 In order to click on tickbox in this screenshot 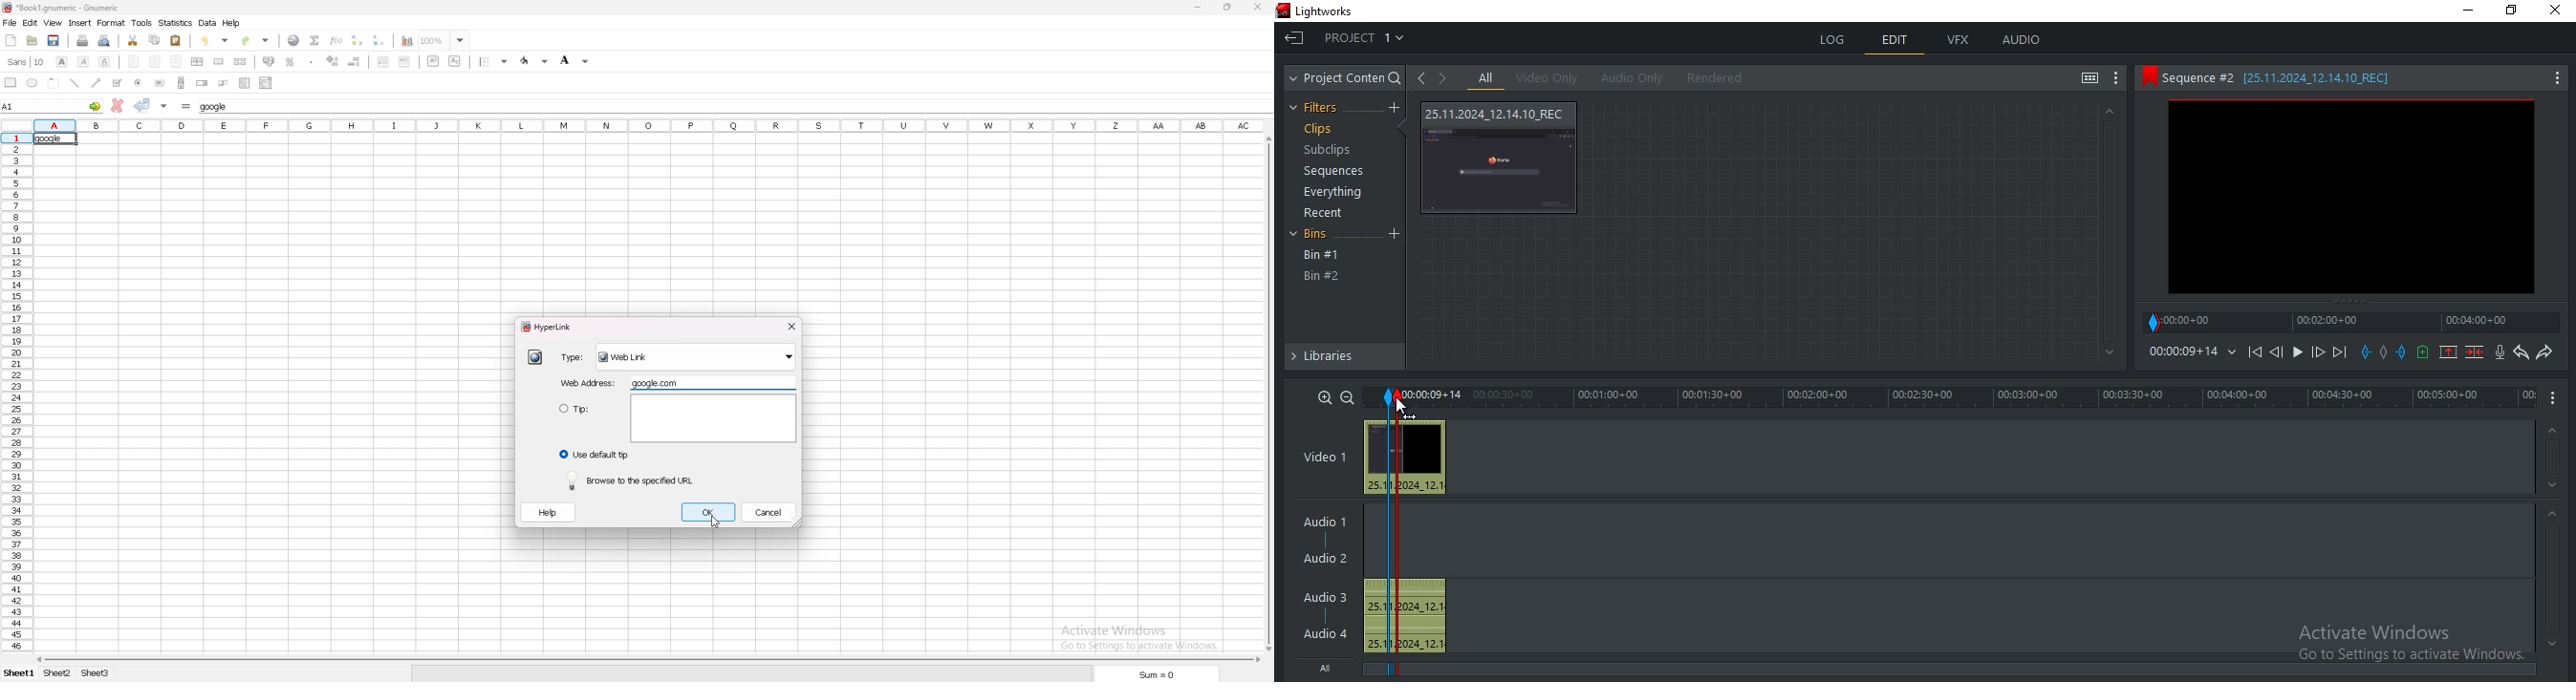, I will do `click(118, 83)`.